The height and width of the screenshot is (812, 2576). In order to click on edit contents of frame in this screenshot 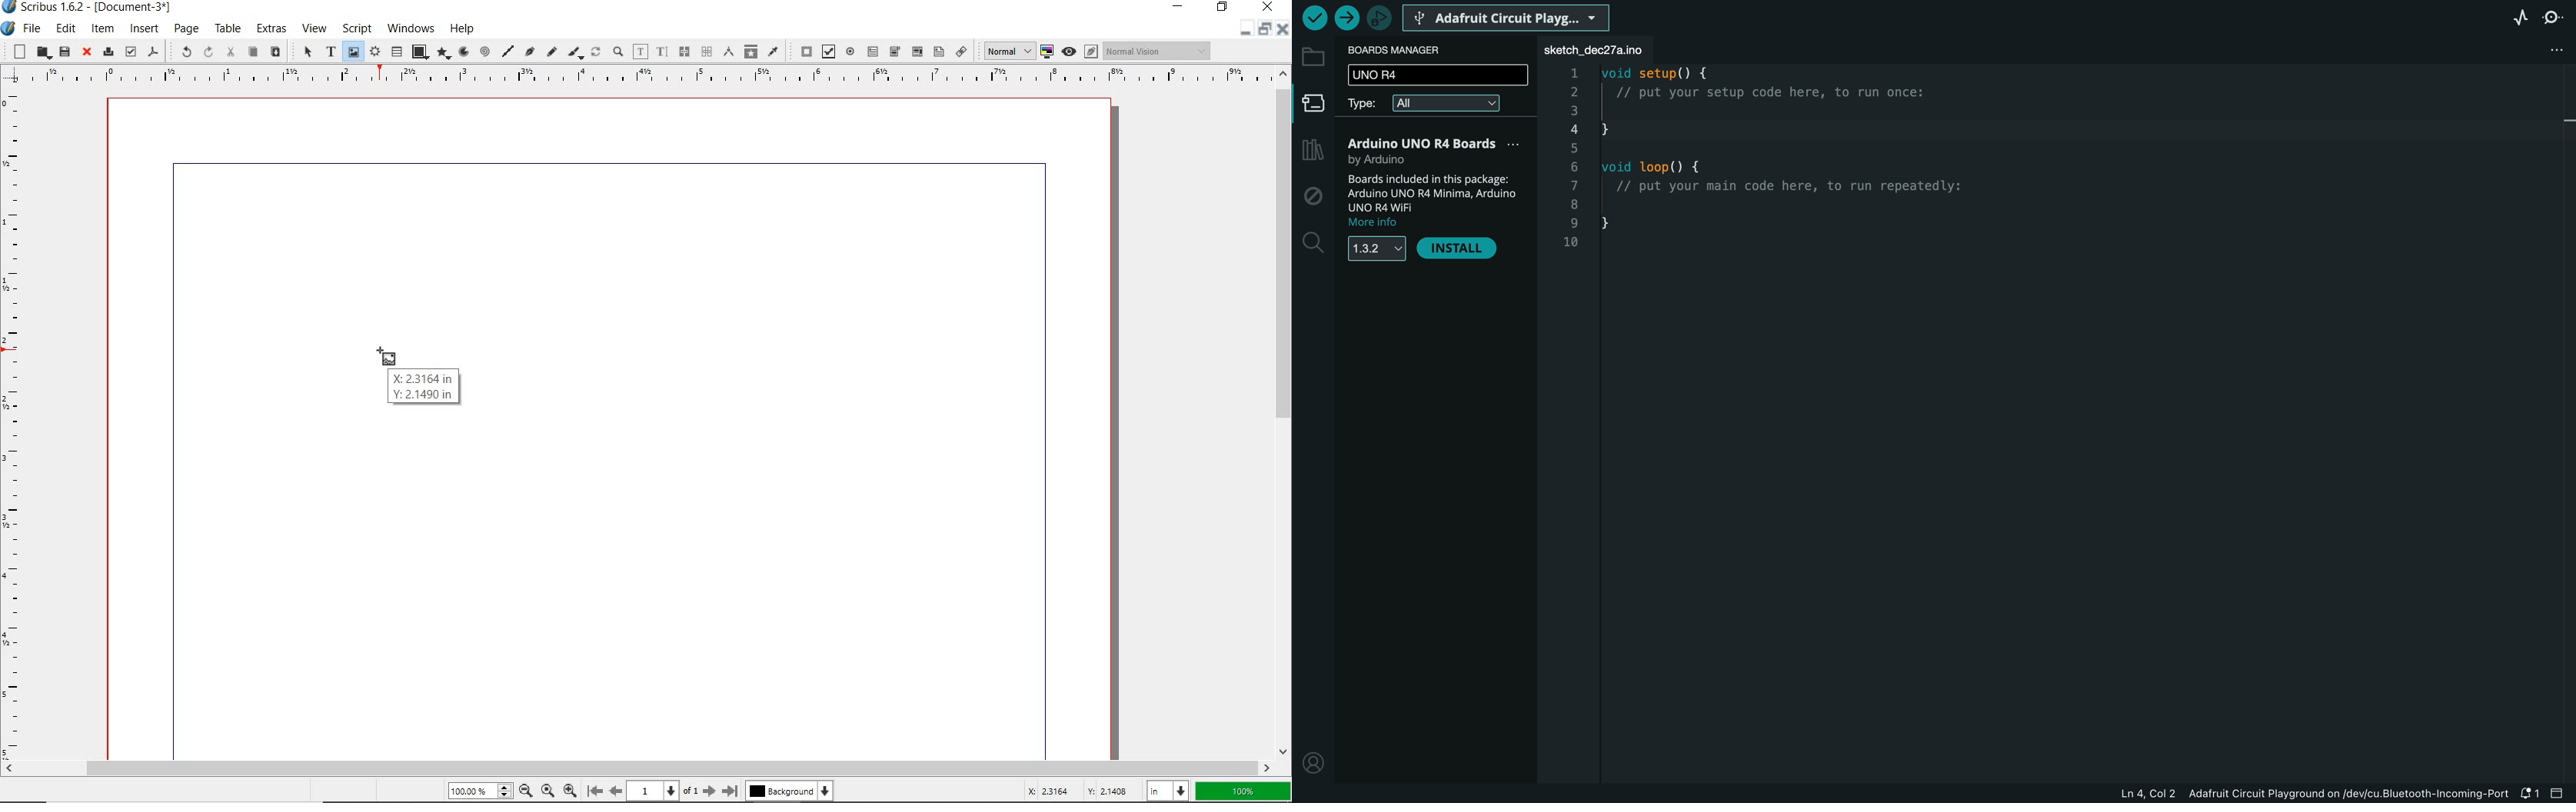, I will do `click(640, 51)`.